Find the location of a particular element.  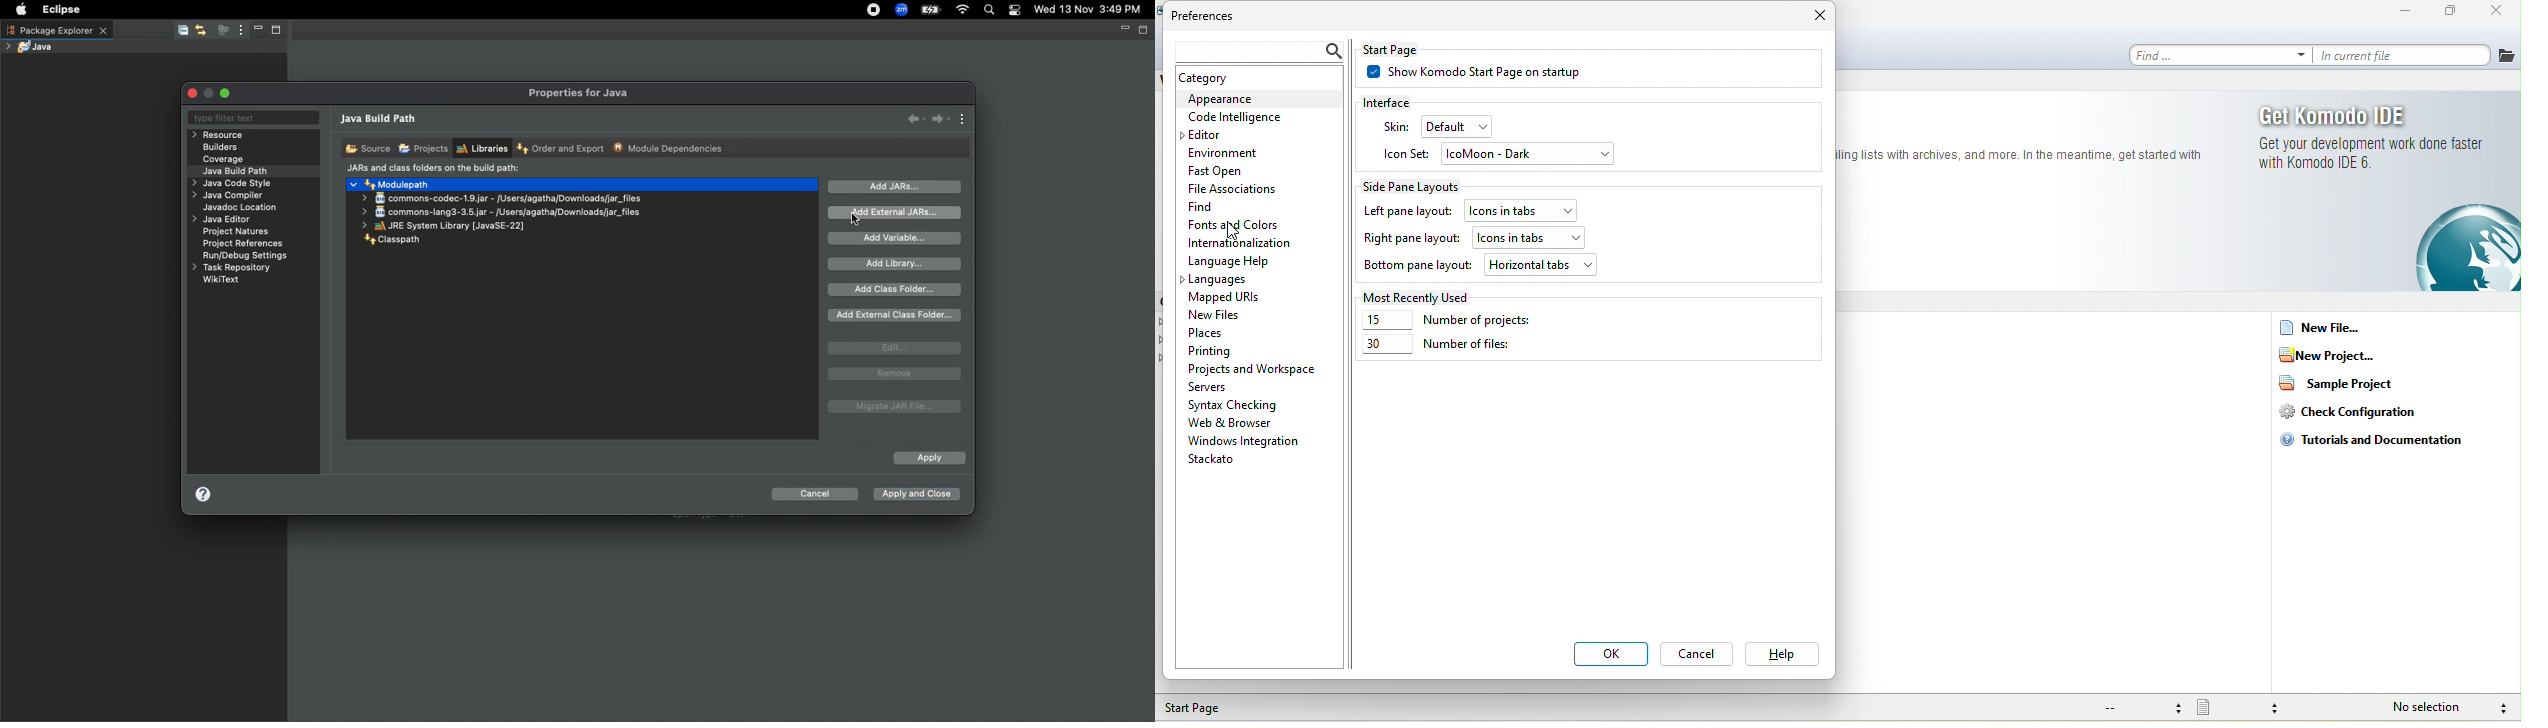

Java code style is located at coordinates (229, 185).